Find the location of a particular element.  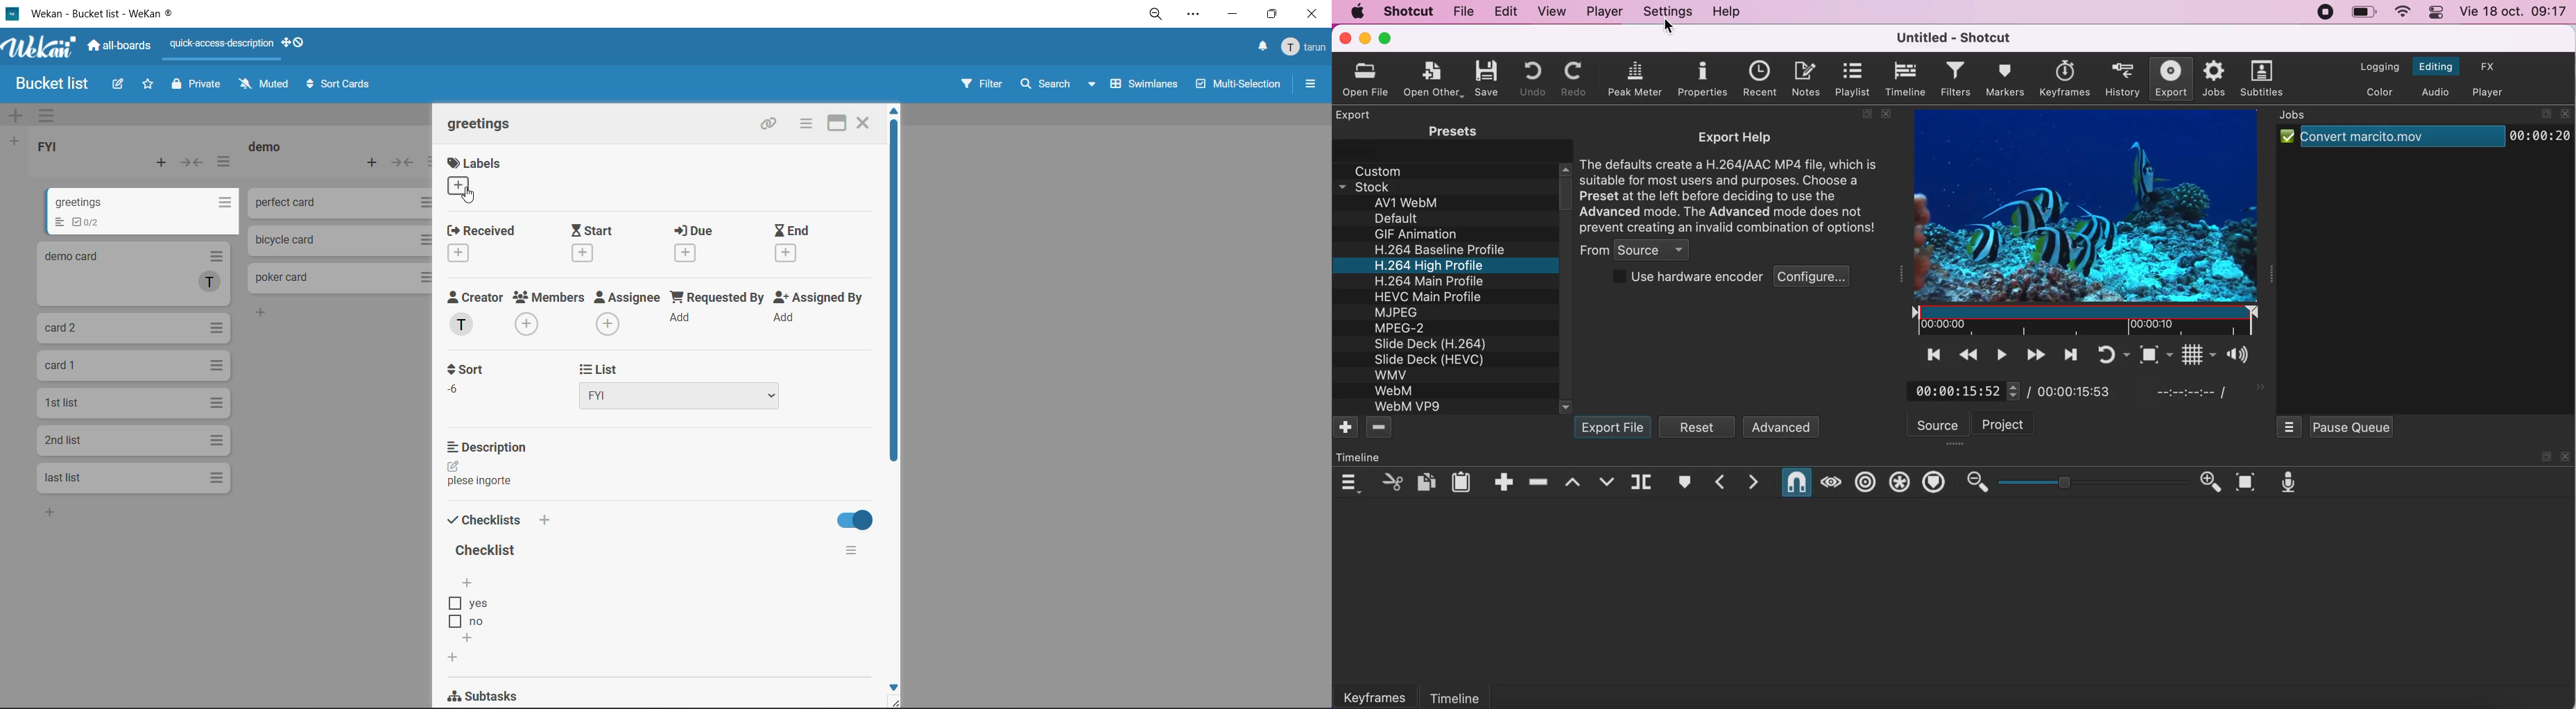

checklists is located at coordinates (496, 521).